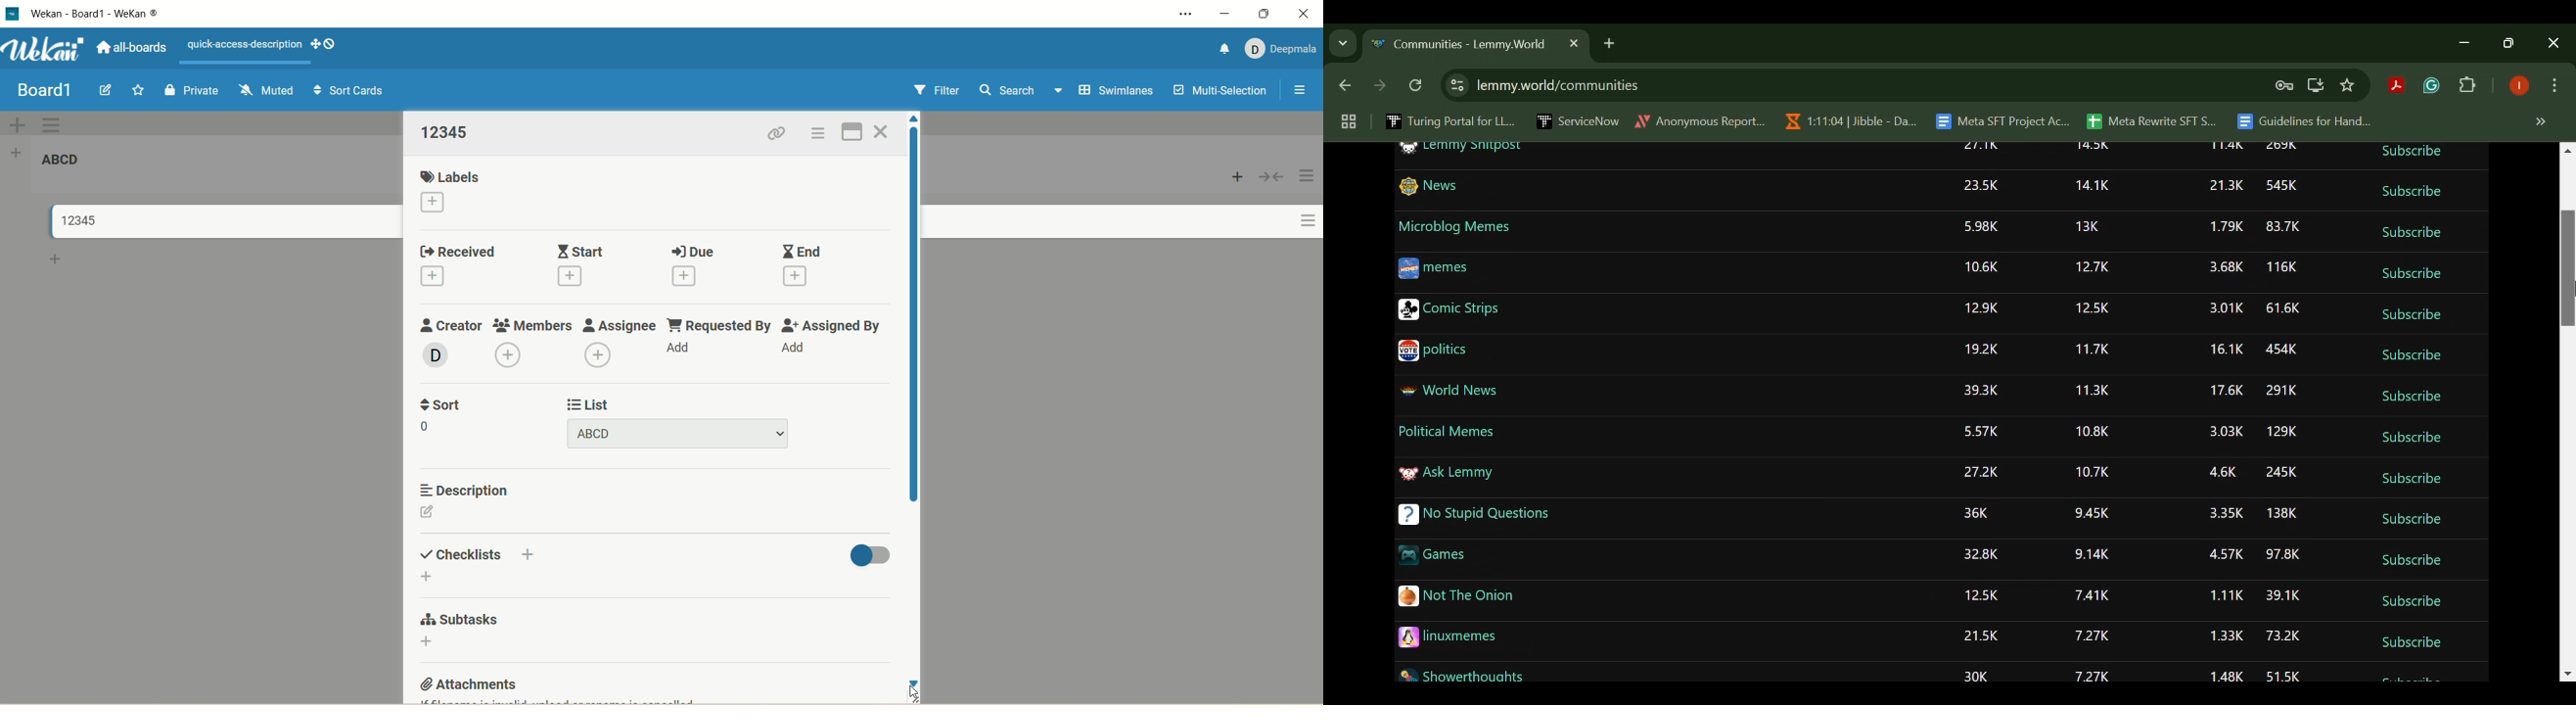 This screenshot has height=728, width=2576. I want to click on 14.1K, so click(2093, 187).